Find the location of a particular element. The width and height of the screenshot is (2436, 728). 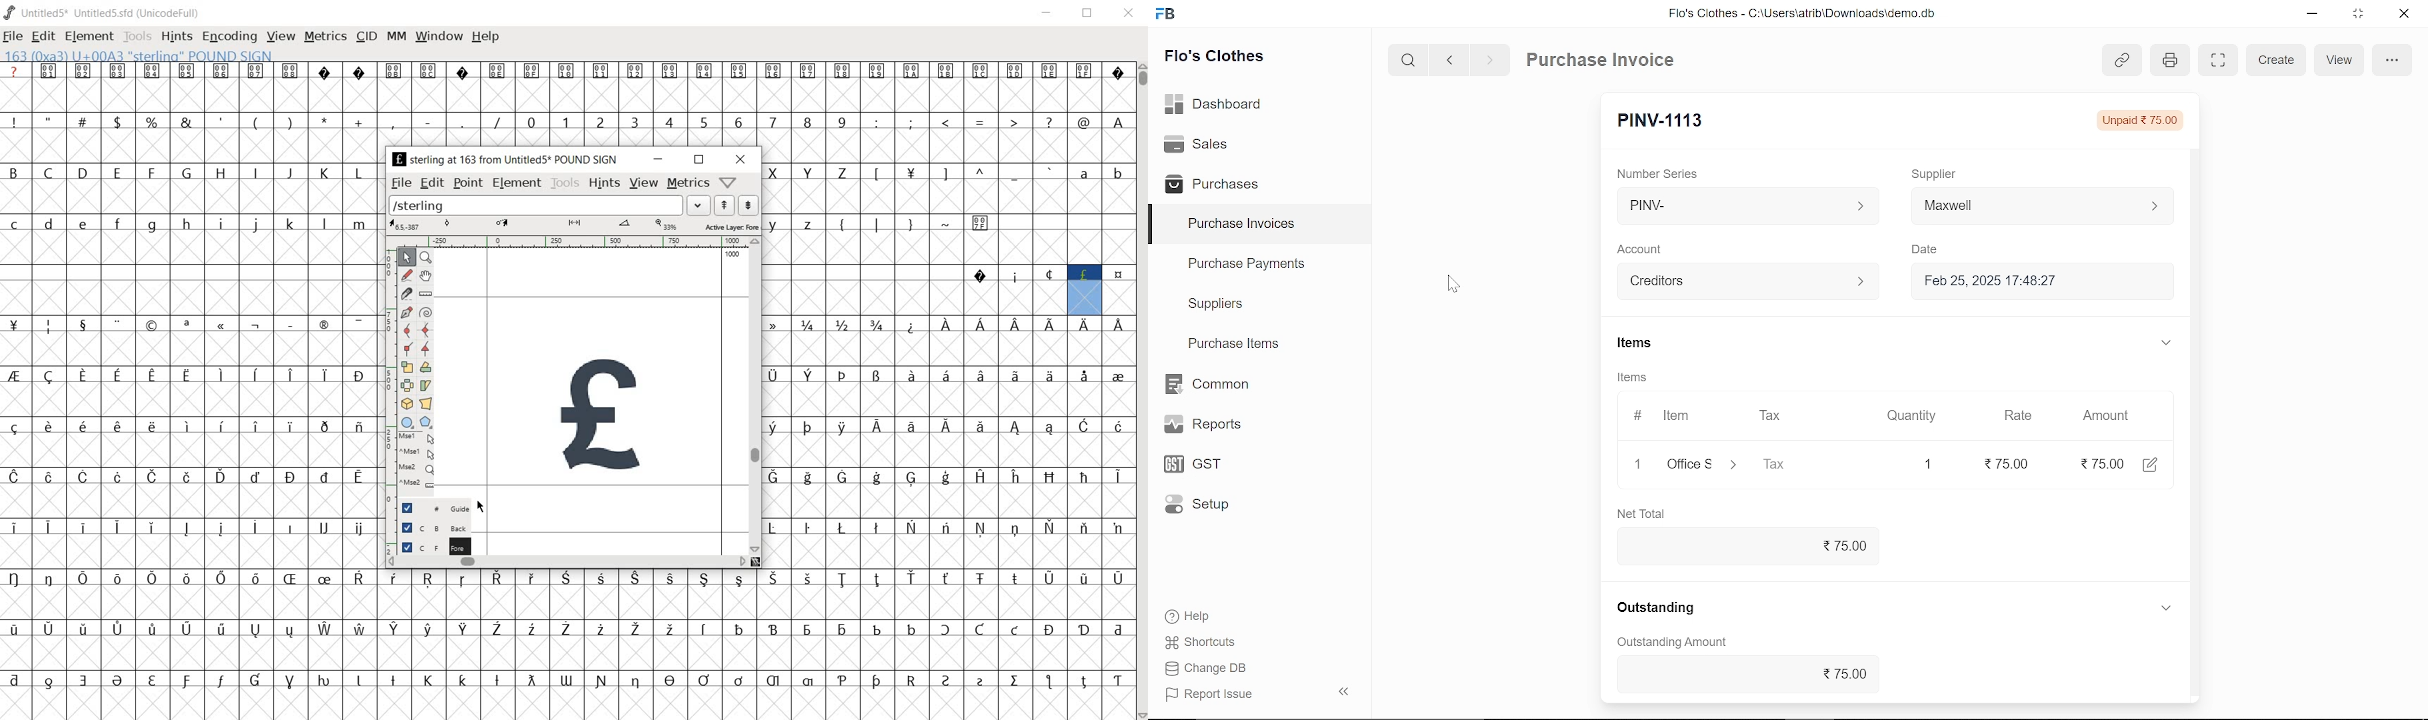

Symbol is located at coordinates (256, 71).